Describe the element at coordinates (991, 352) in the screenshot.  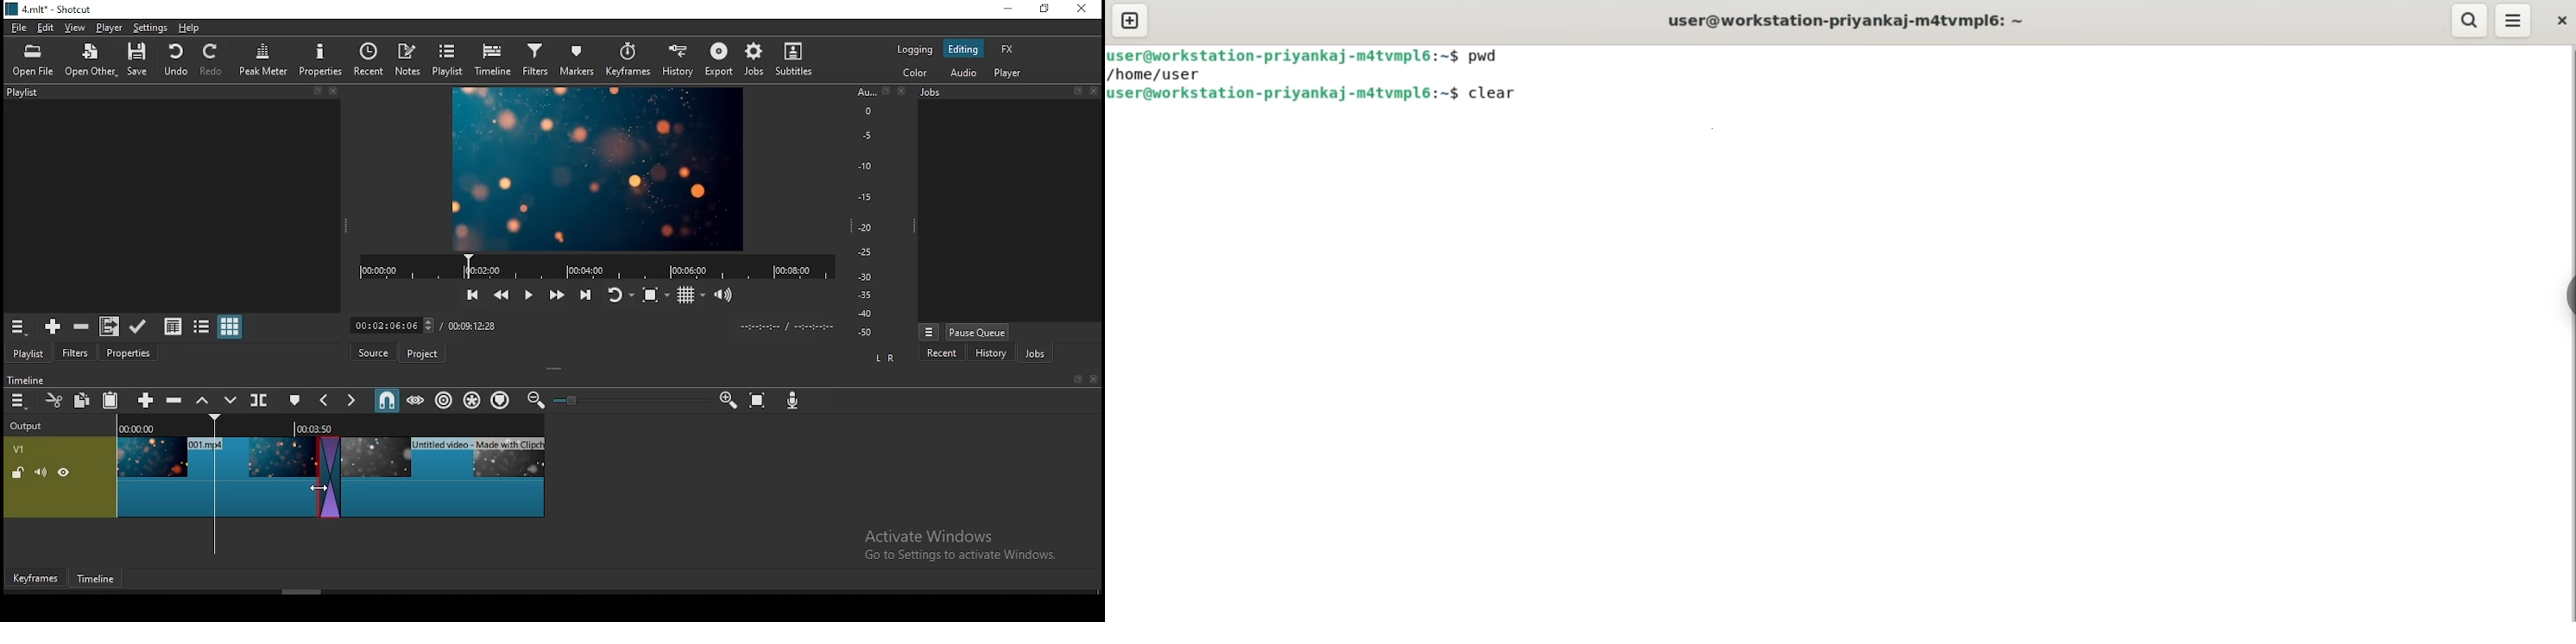
I see `history` at that location.